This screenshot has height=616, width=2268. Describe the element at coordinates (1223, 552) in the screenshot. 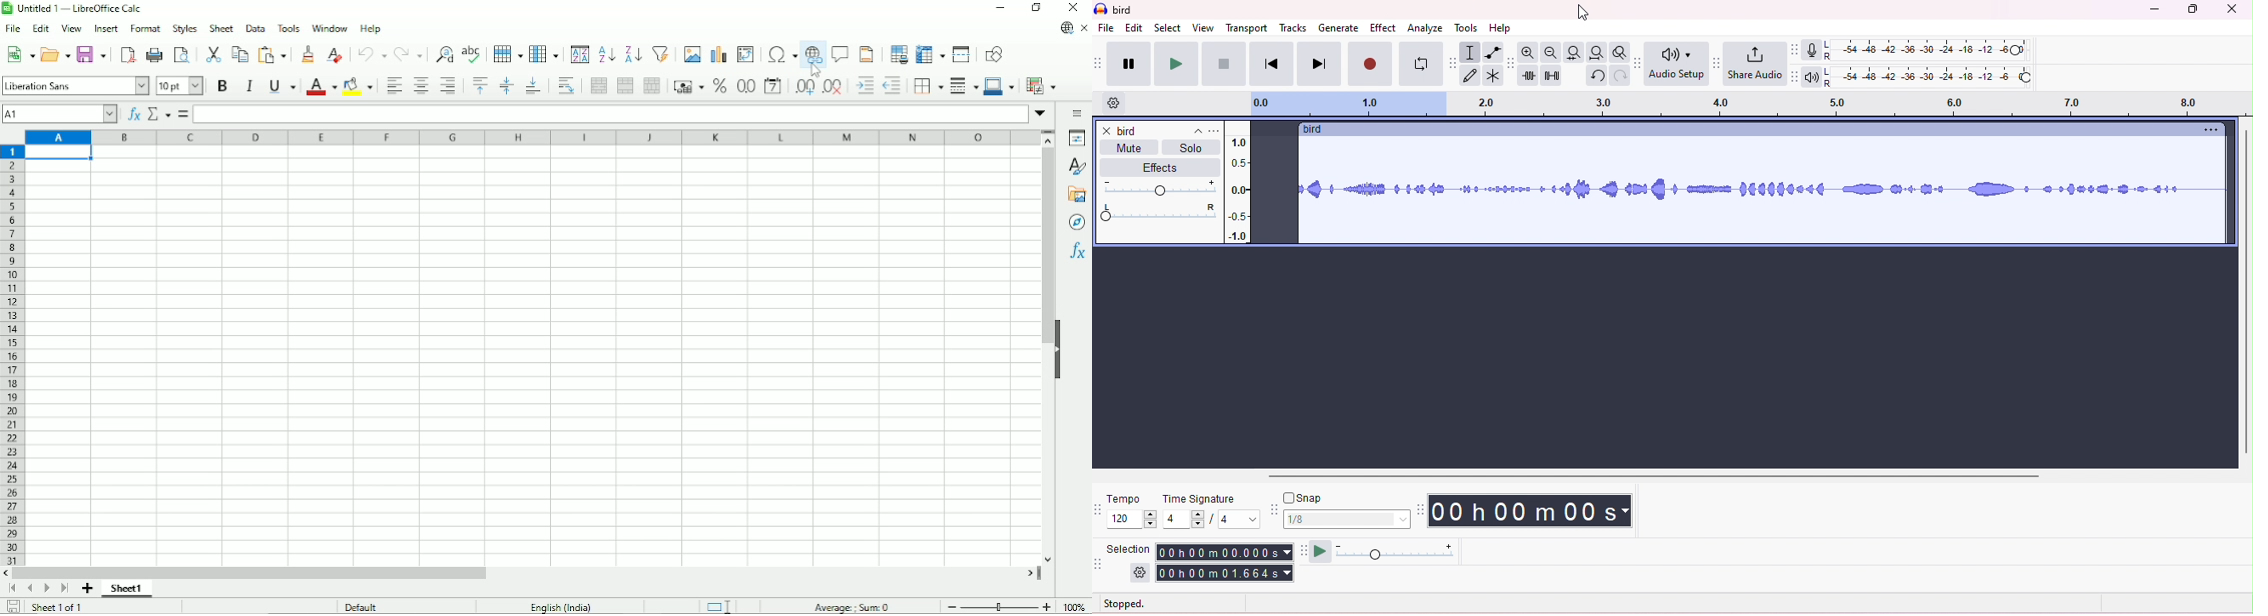

I see `selection time` at that location.